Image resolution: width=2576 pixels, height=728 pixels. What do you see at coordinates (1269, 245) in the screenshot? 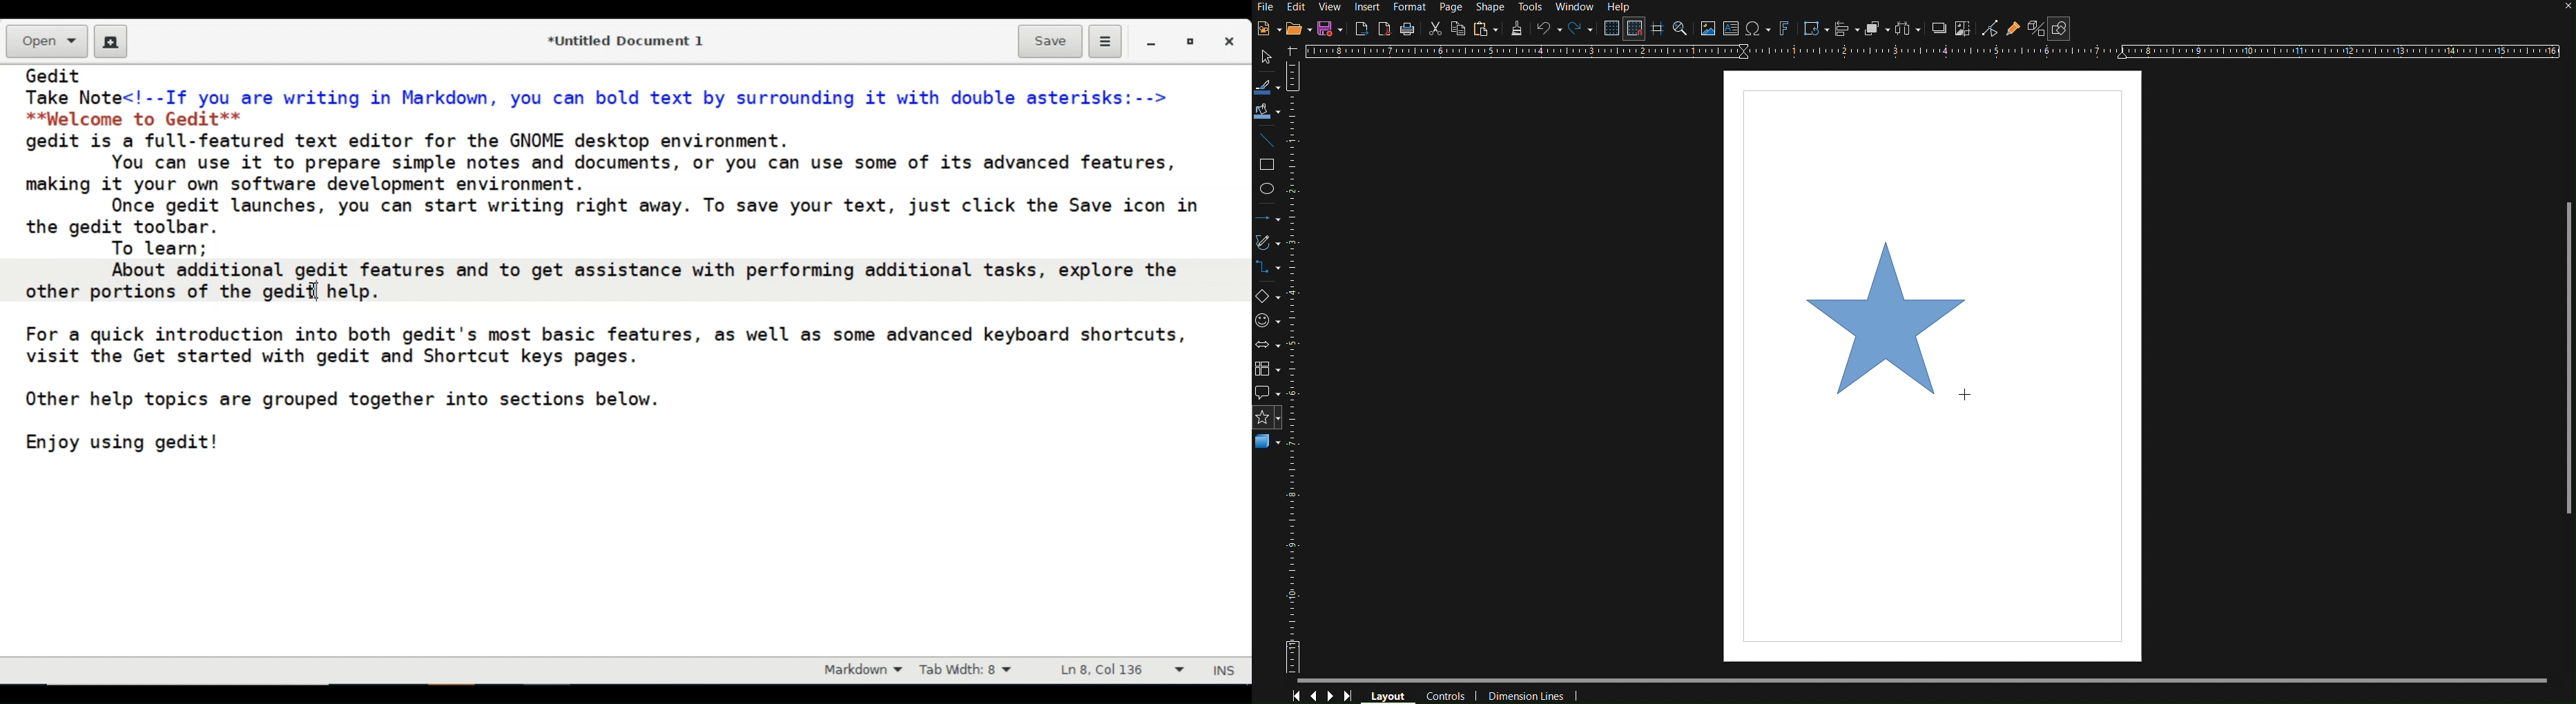
I see `Vectors` at bounding box center [1269, 245].